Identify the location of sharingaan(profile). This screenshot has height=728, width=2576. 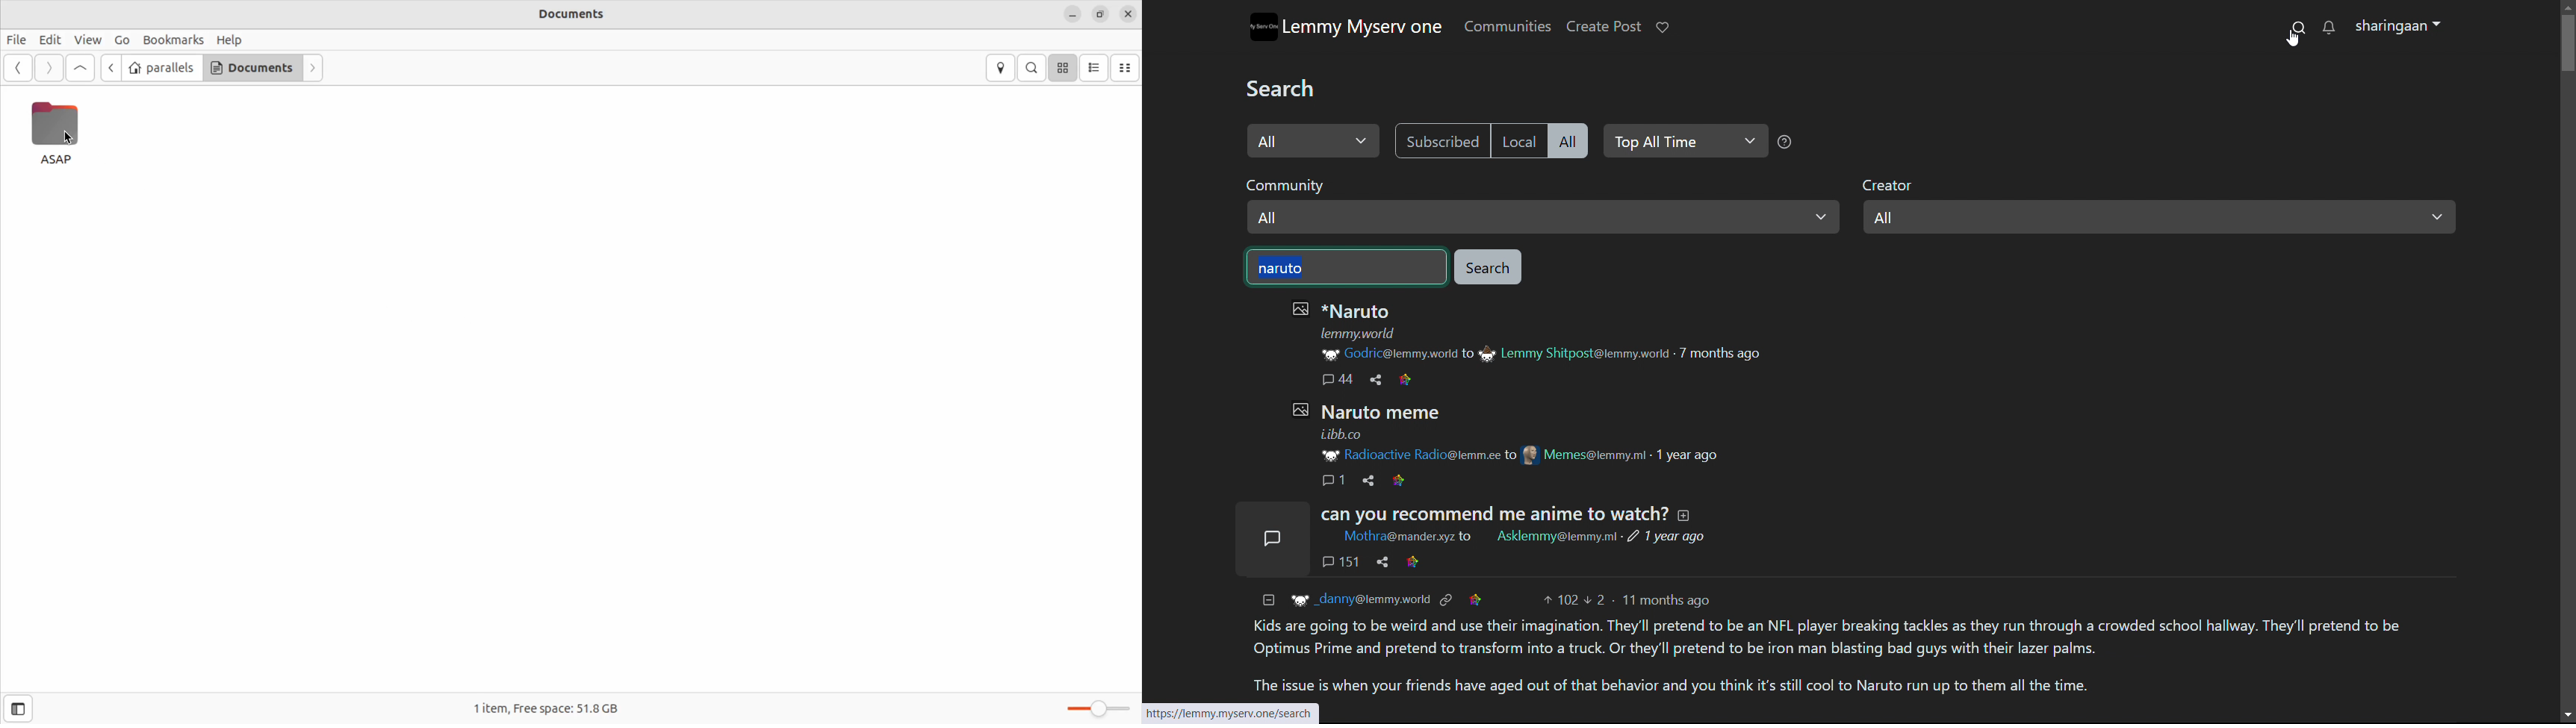
(2400, 26).